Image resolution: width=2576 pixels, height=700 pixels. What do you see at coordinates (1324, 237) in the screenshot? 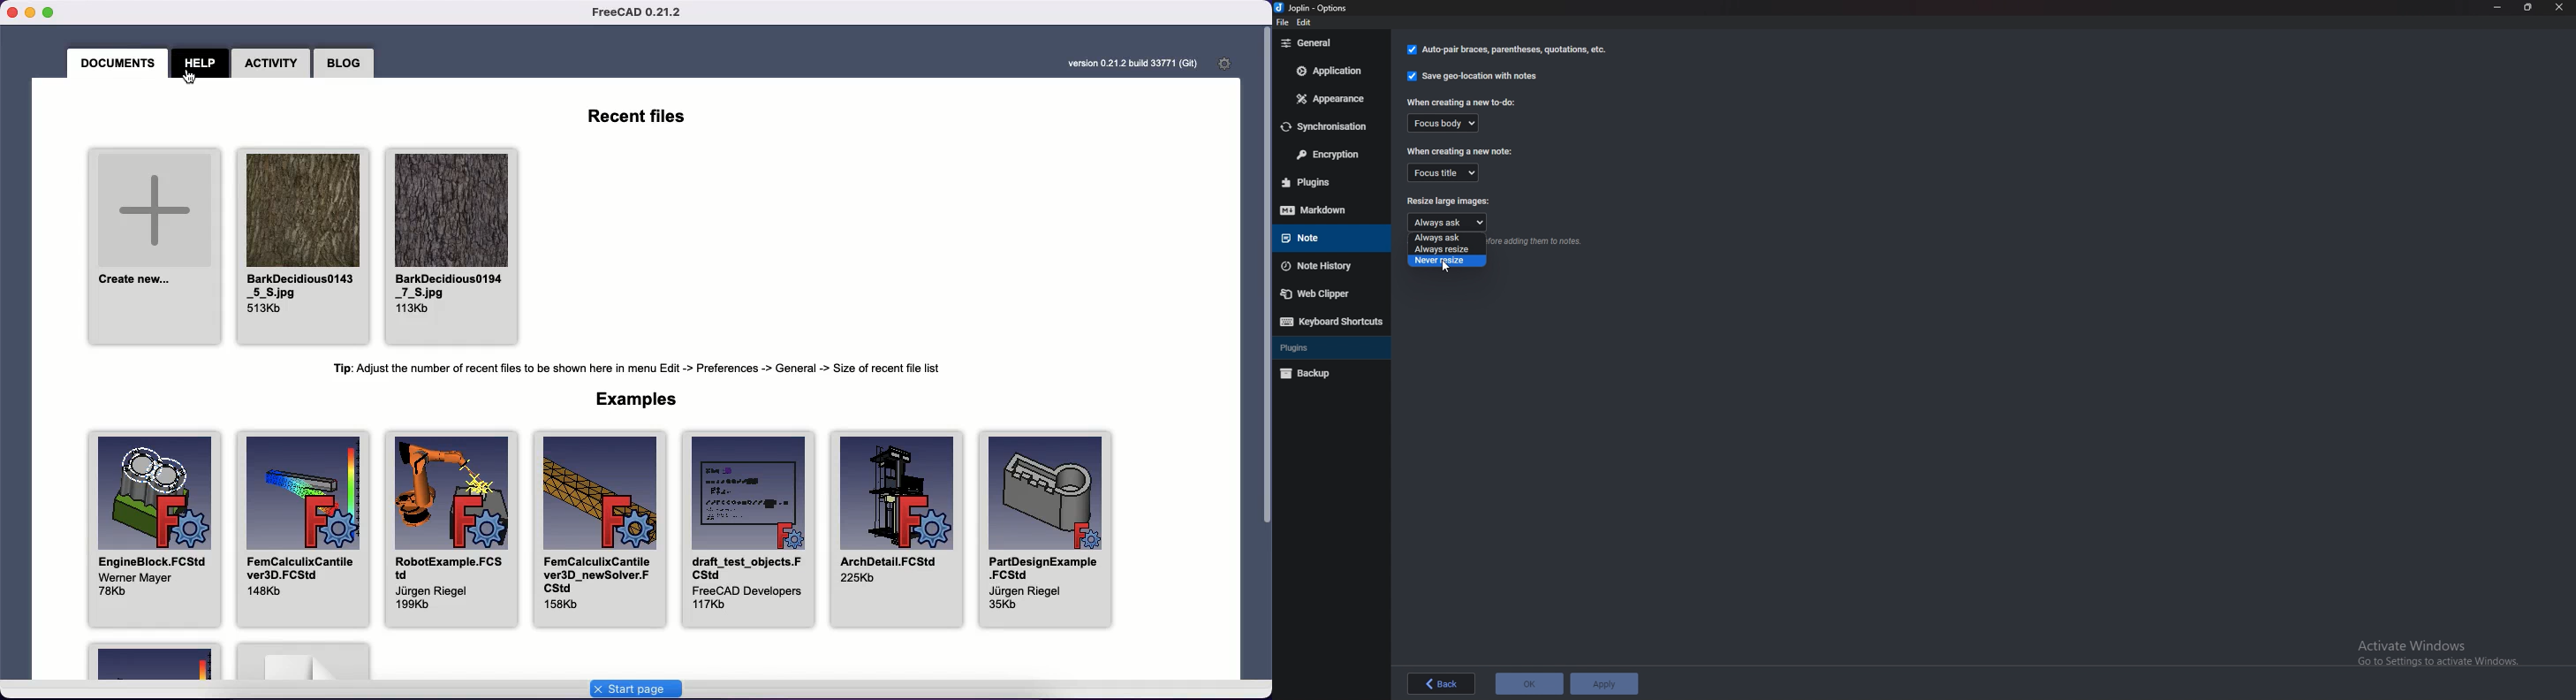
I see `note` at bounding box center [1324, 237].